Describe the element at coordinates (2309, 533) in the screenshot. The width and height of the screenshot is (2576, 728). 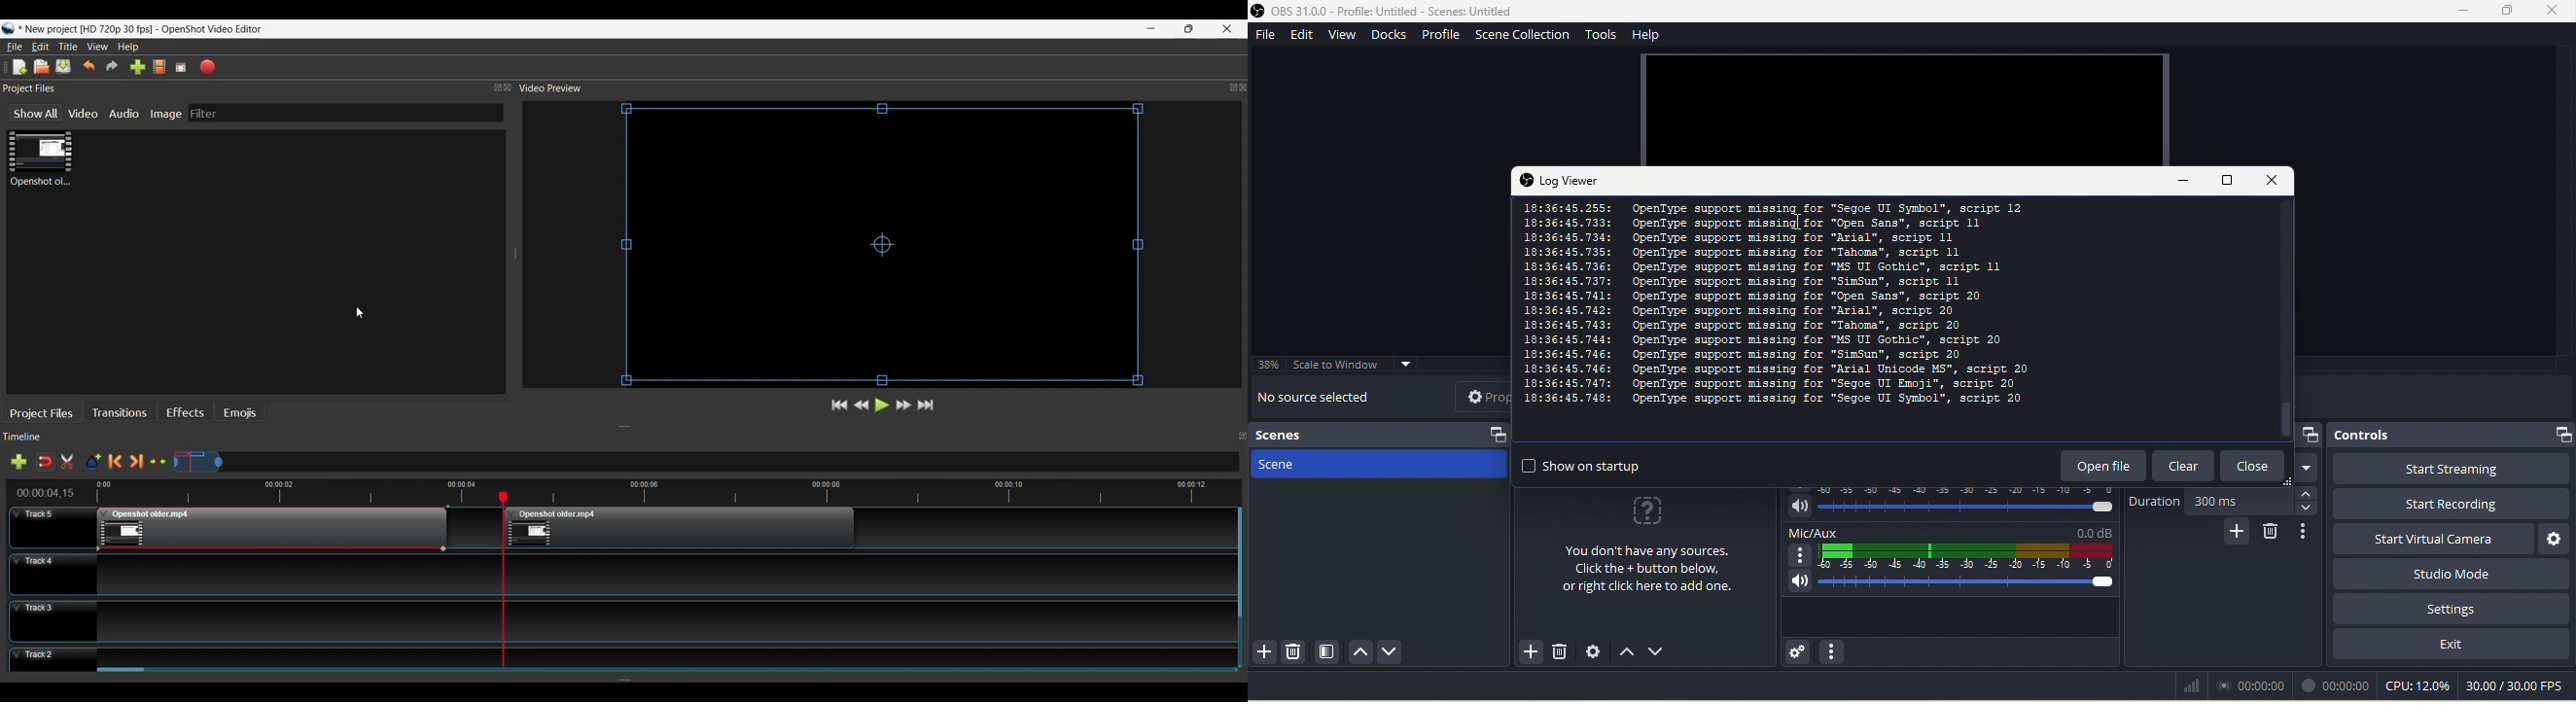
I see `transition properties` at that location.